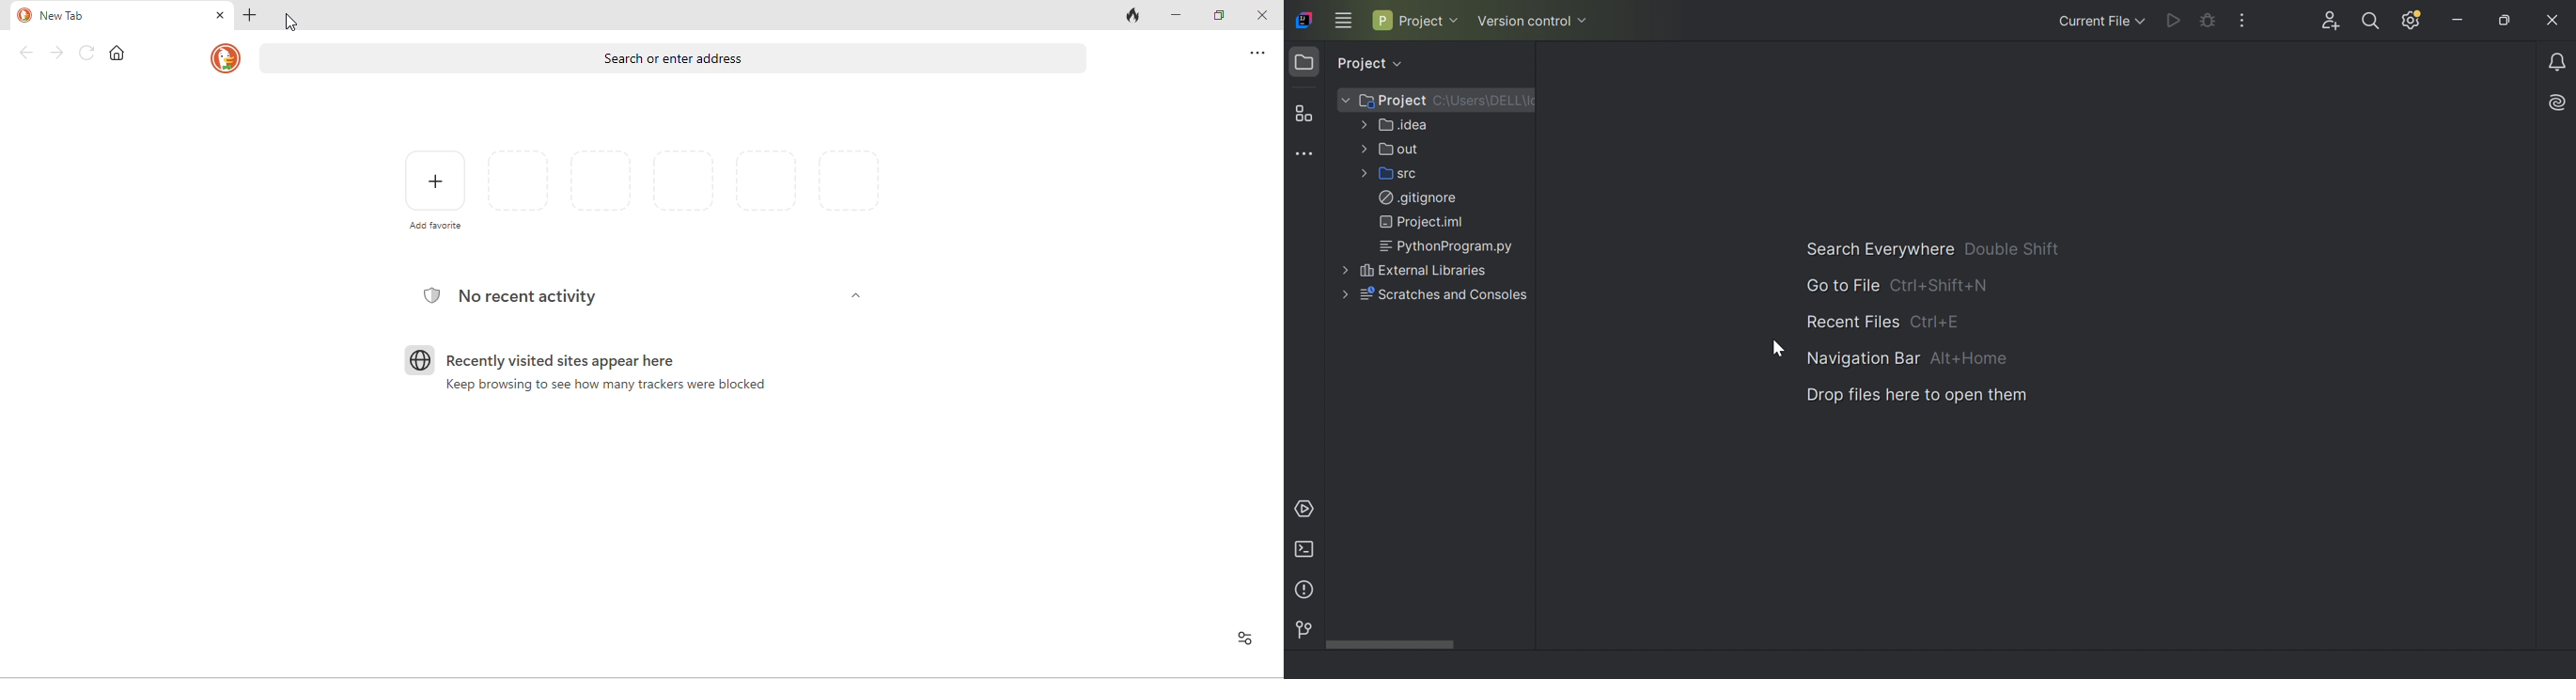 The width and height of the screenshot is (2576, 700). Describe the element at coordinates (1133, 13) in the screenshot. I see `close tab and clear data` at that location.